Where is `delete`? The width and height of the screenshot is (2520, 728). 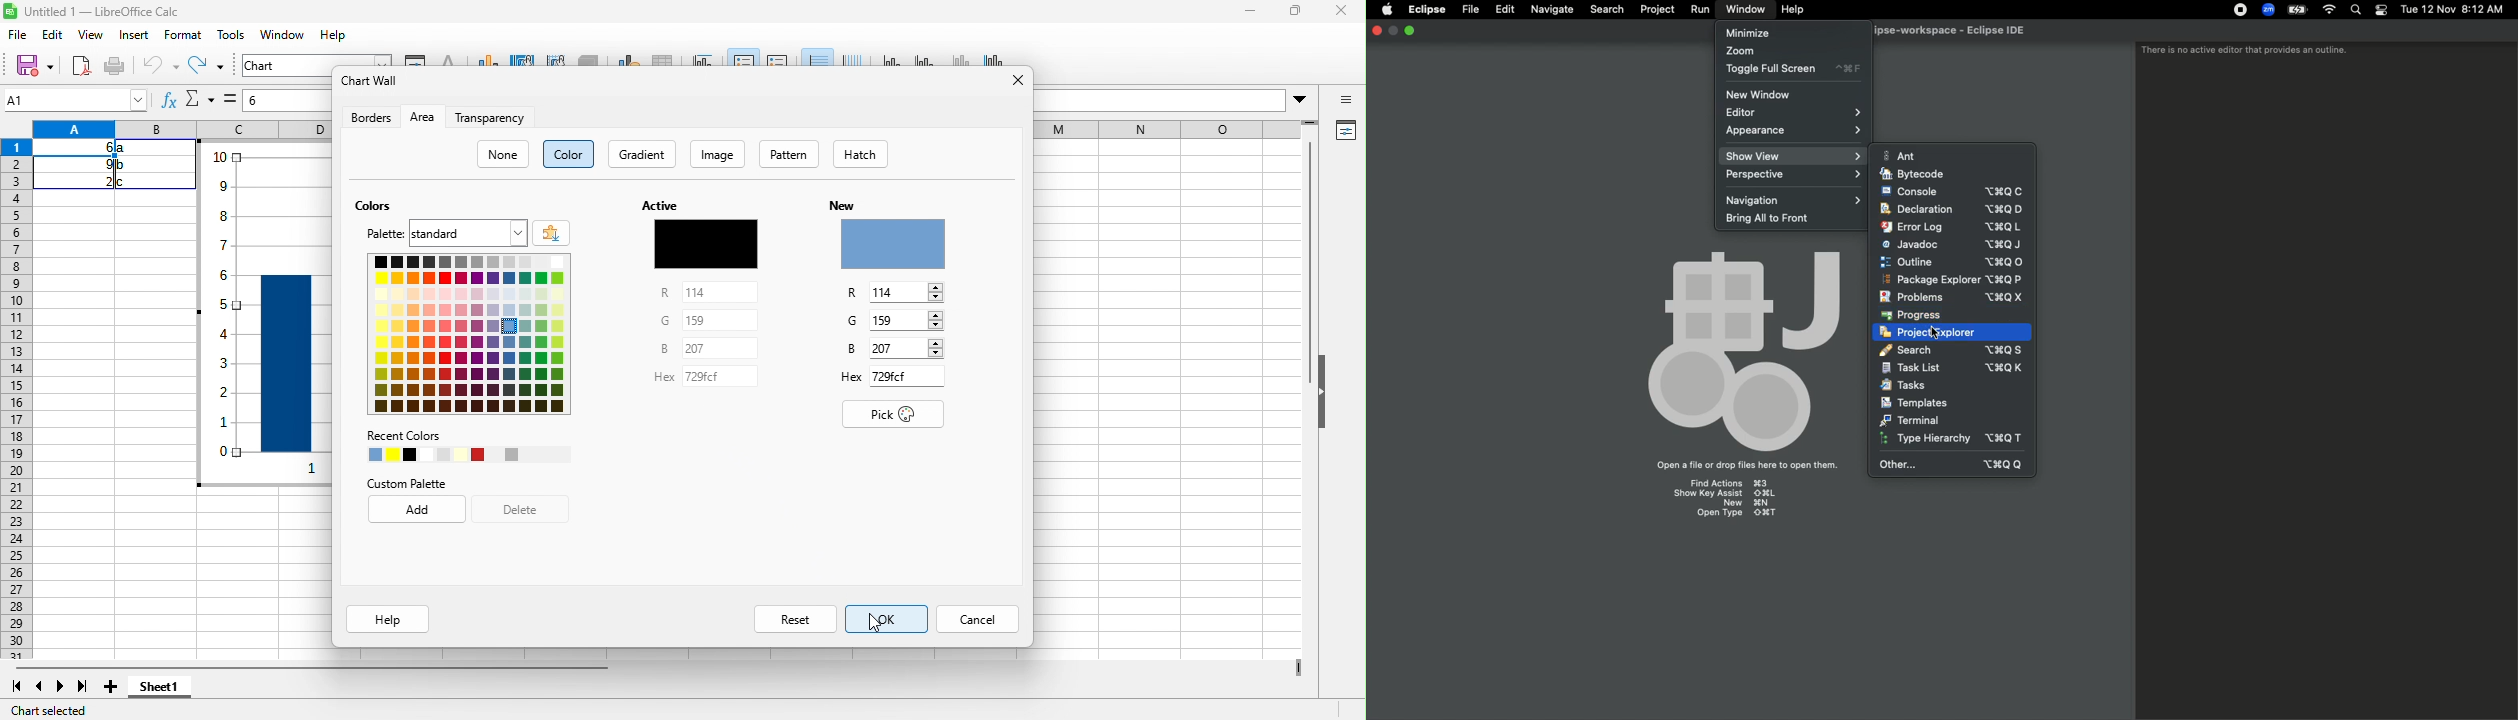
delete is located at coordinates (523, 512).